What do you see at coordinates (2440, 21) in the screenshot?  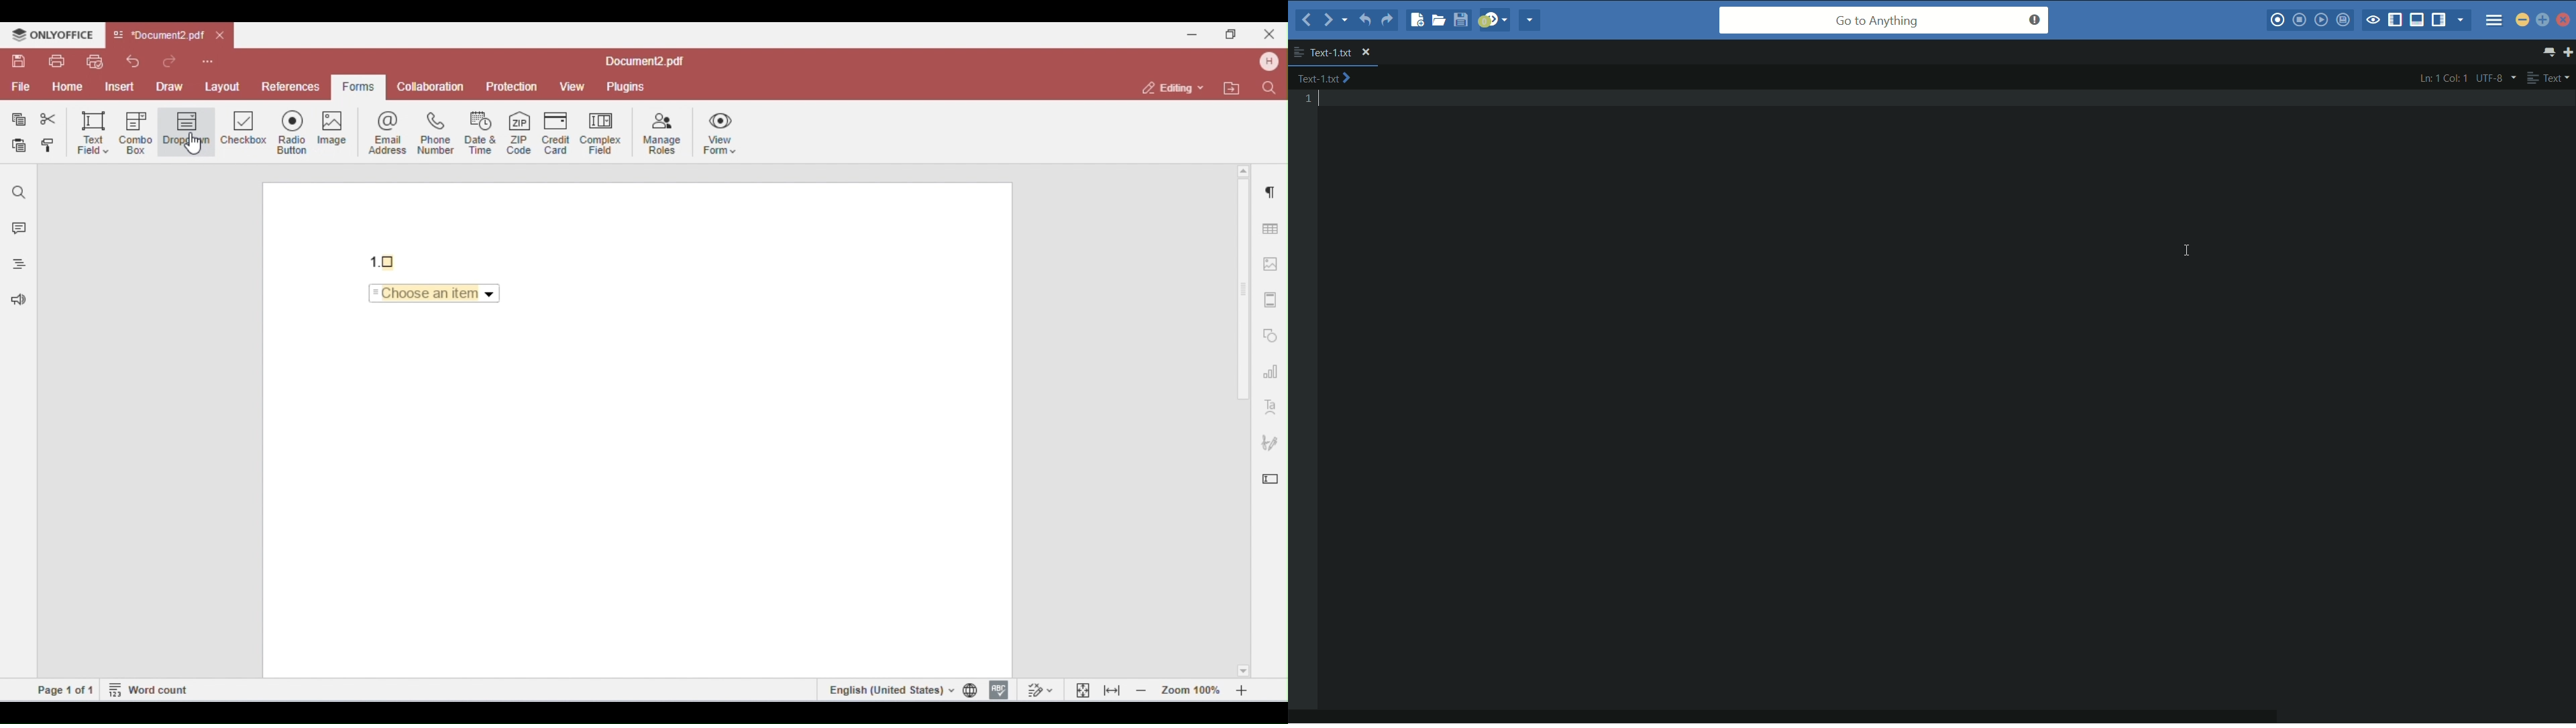 I see `show/hide right panel` at bounding box center [2440, 21].